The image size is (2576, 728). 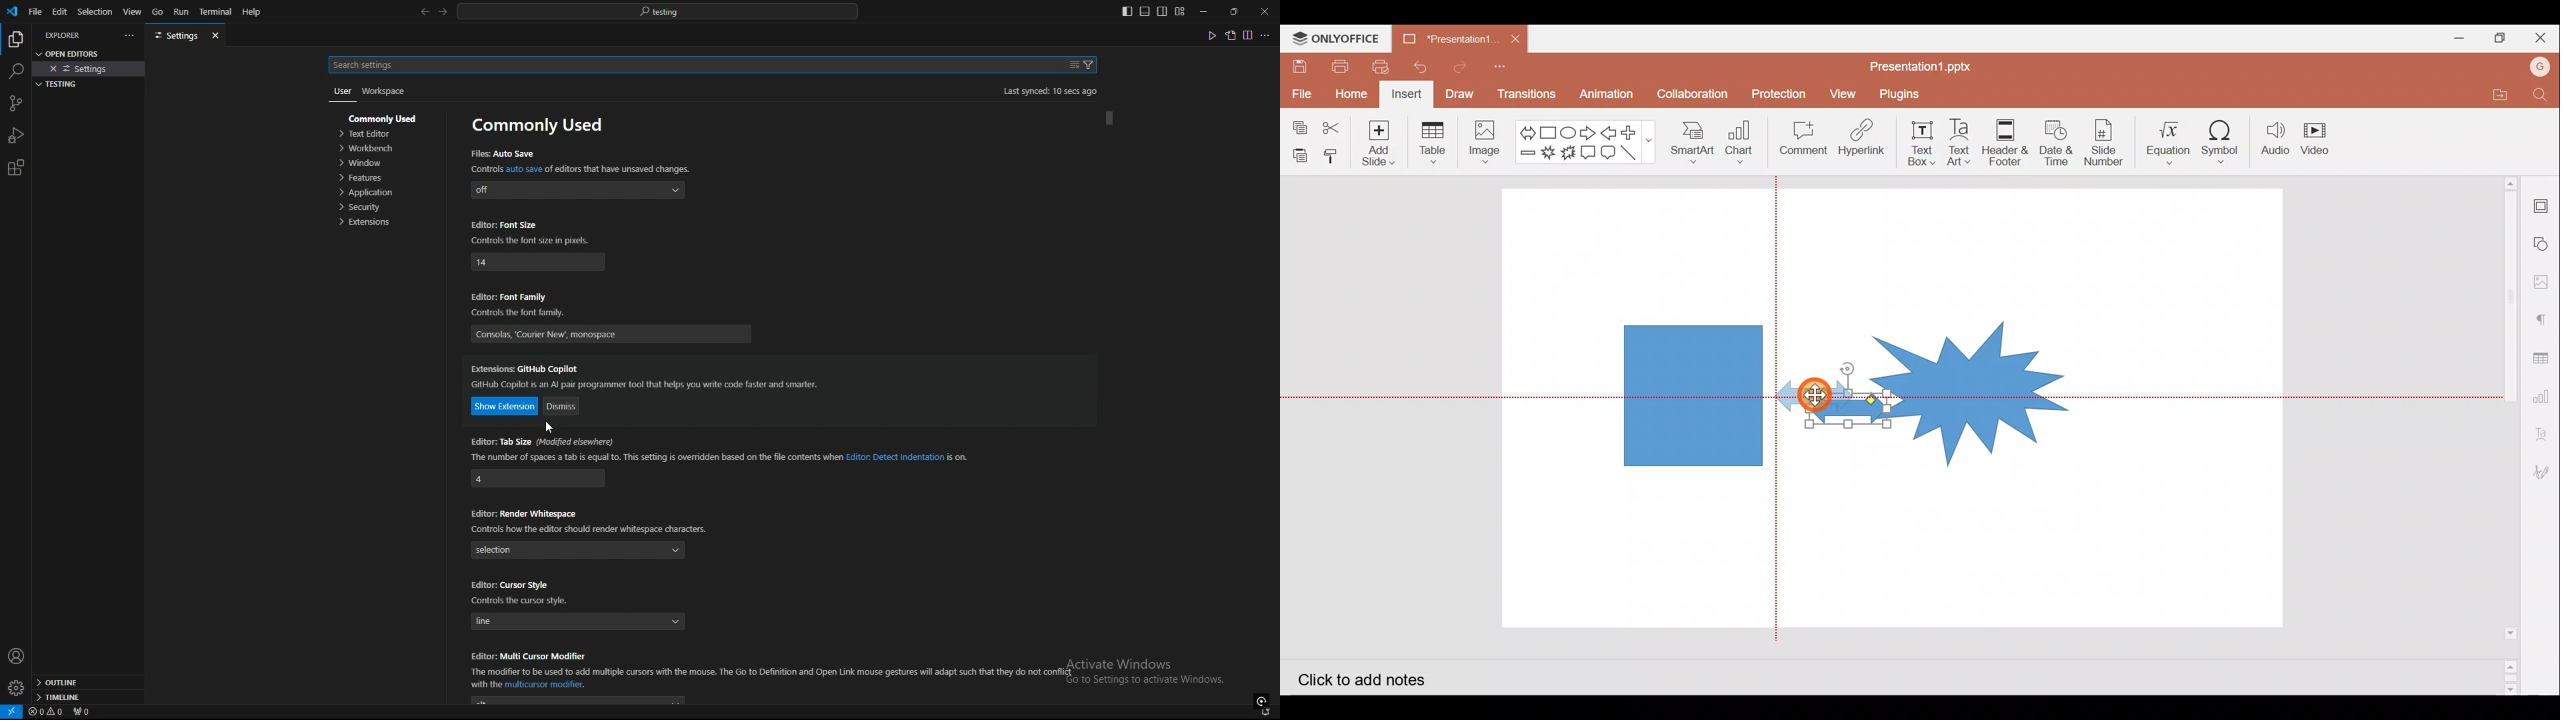 What do you see at coordinates (1384, 68) in the screenshot?
I see `Quick print` at bounding box center [1384, 68].